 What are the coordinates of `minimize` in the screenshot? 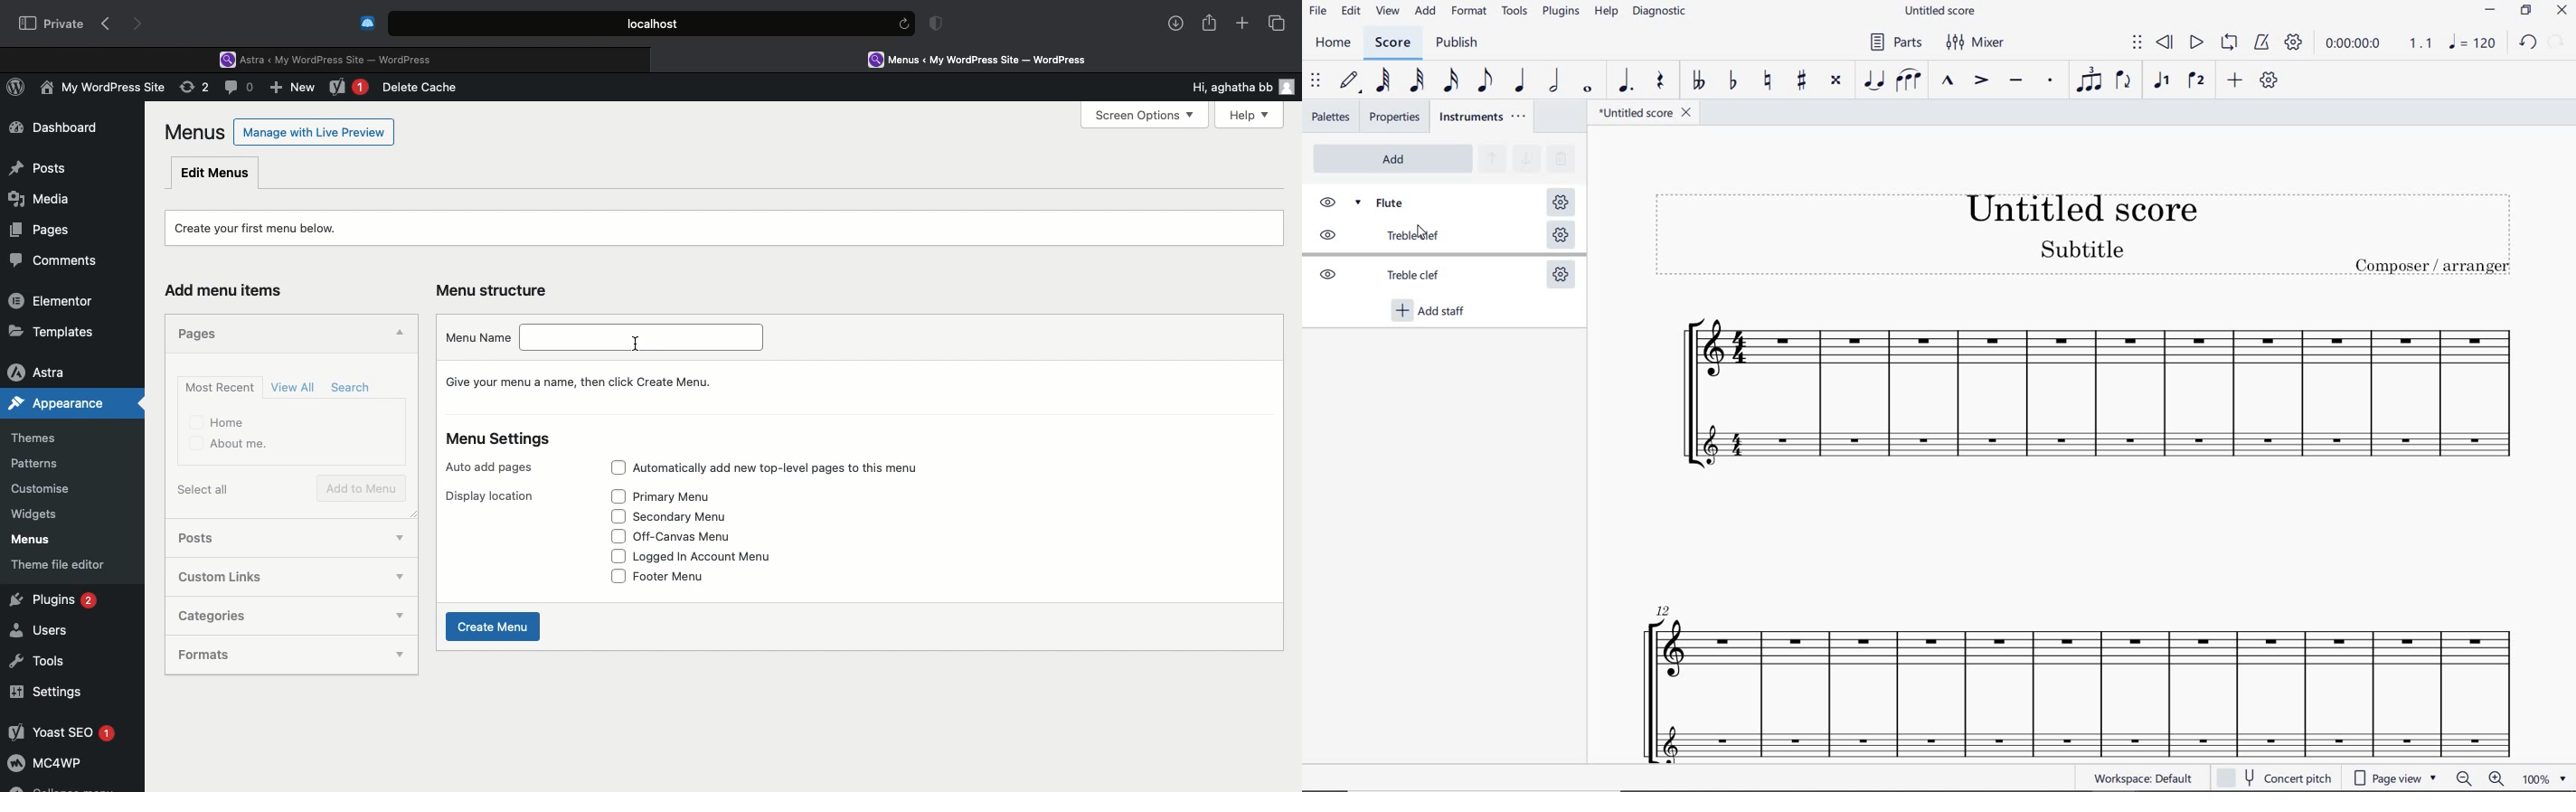 It's located at (2490, 10).